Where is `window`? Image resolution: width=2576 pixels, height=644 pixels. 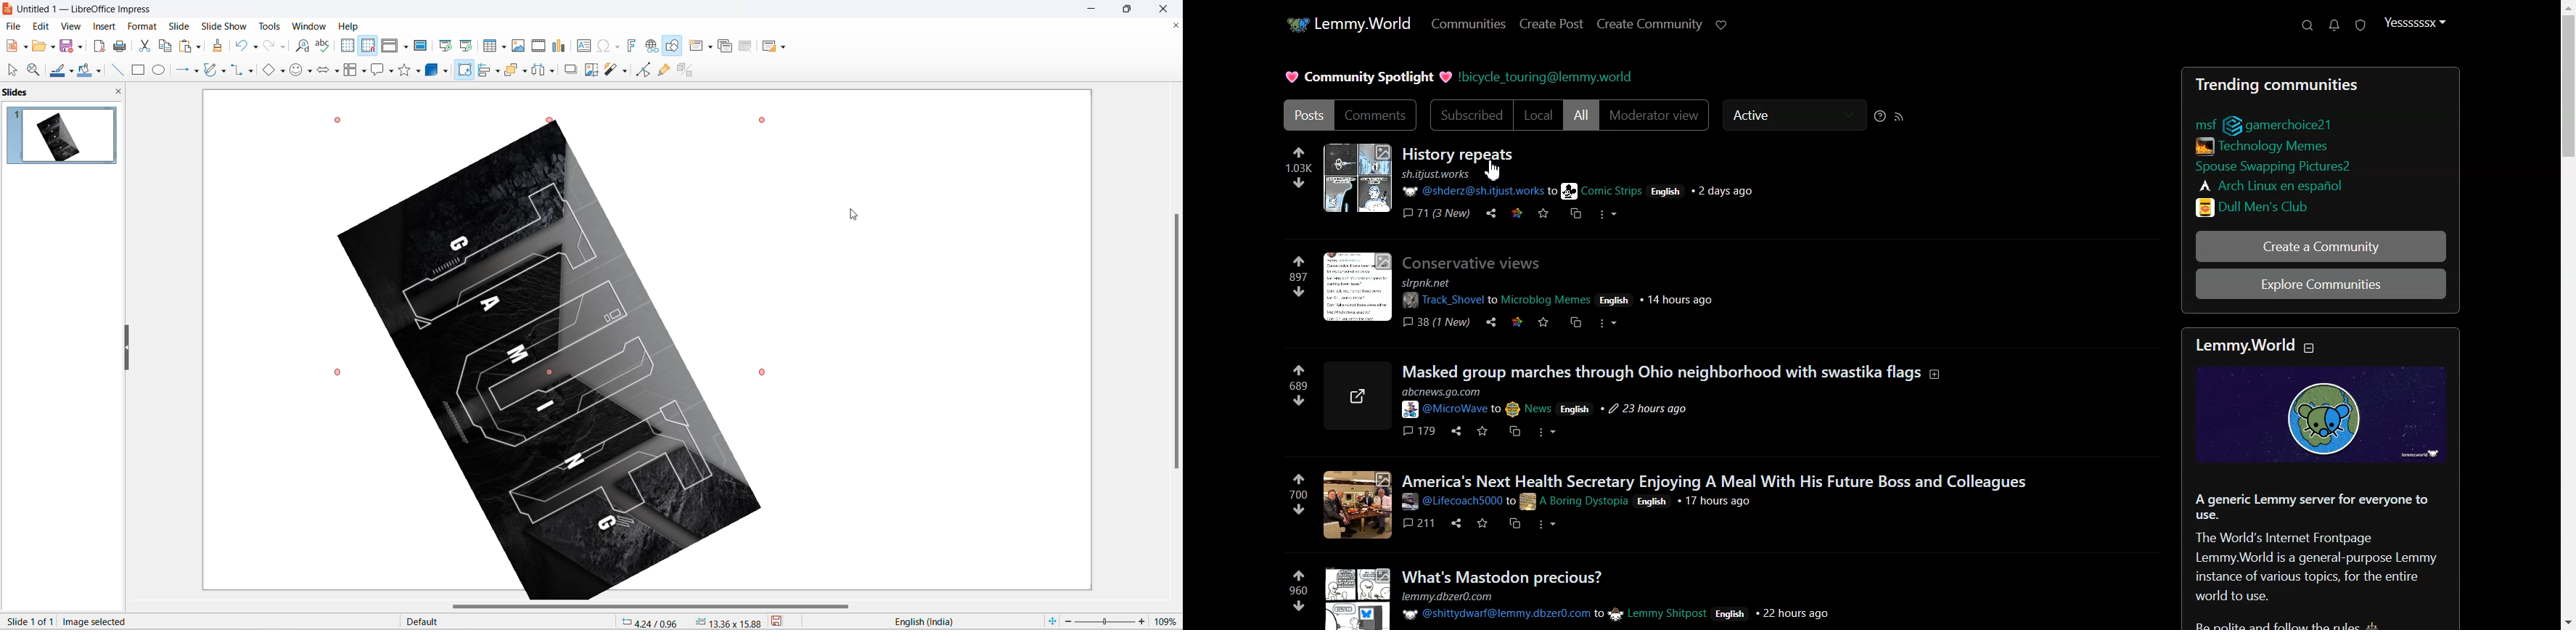
window is located at coordinates (311, 26).